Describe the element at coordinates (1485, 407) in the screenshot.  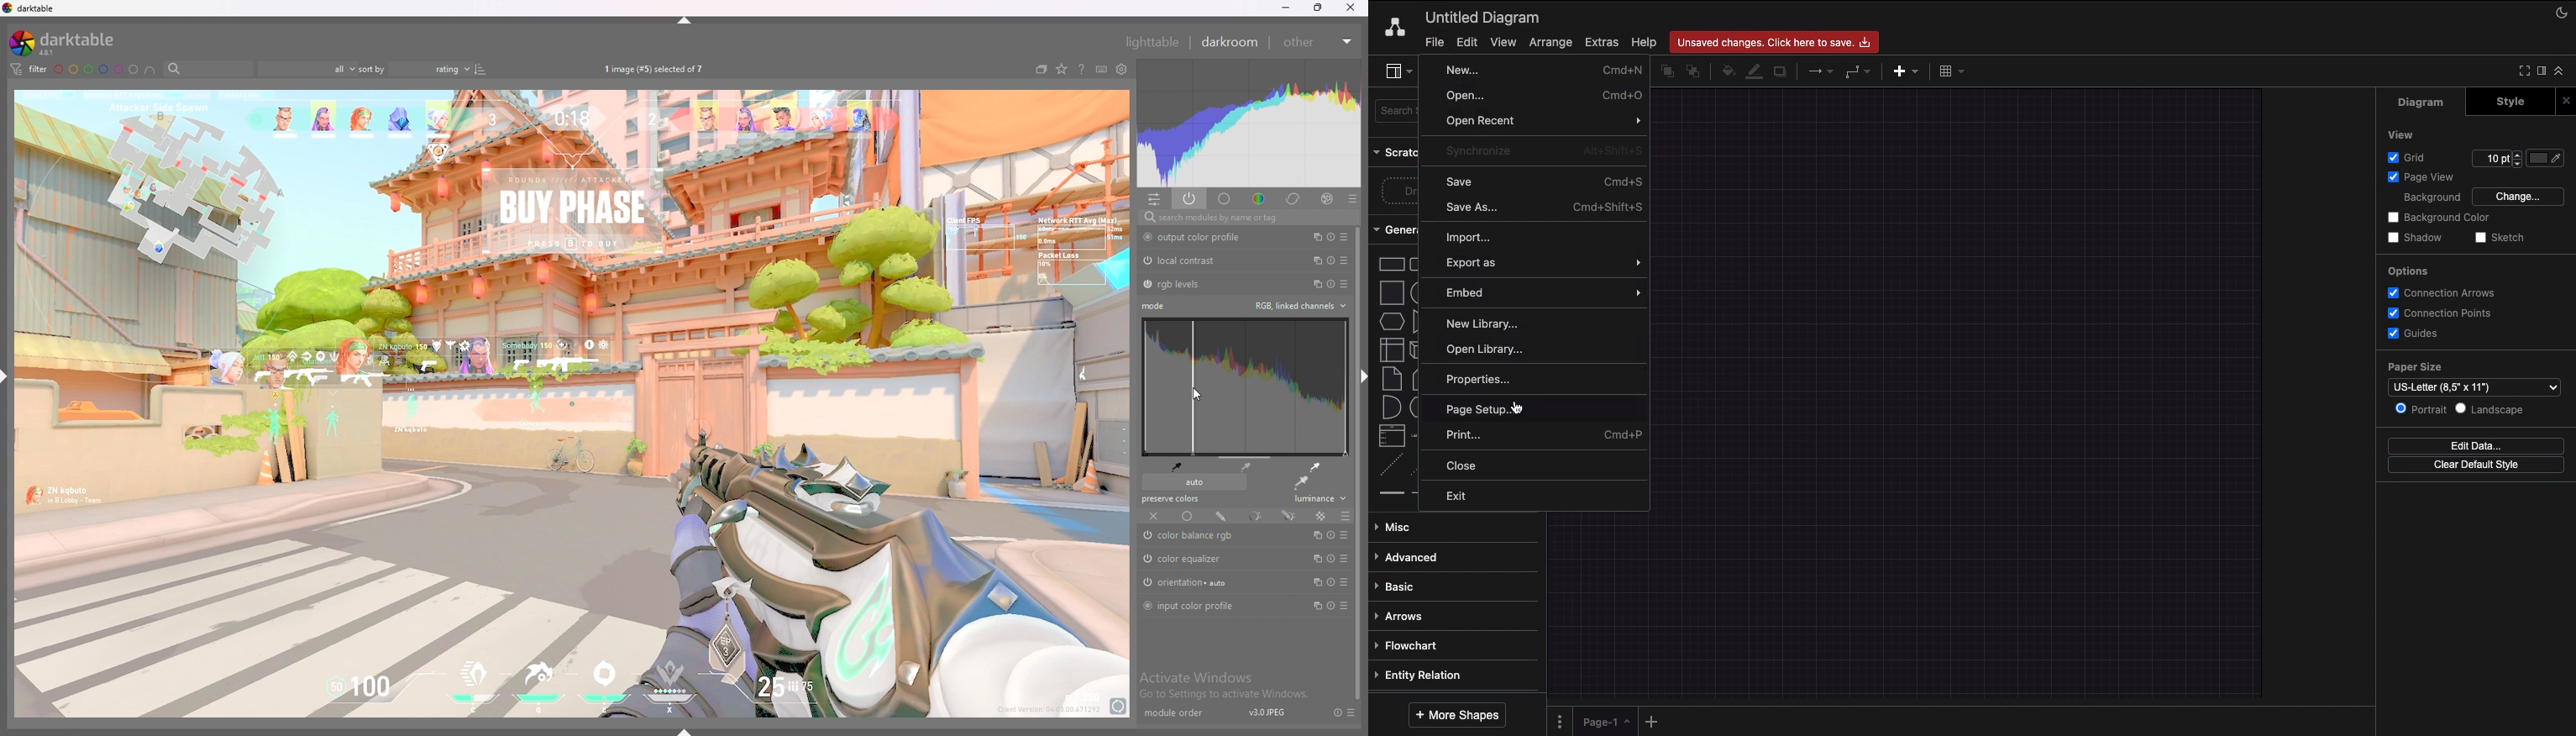
I see `Page setup` at that location.